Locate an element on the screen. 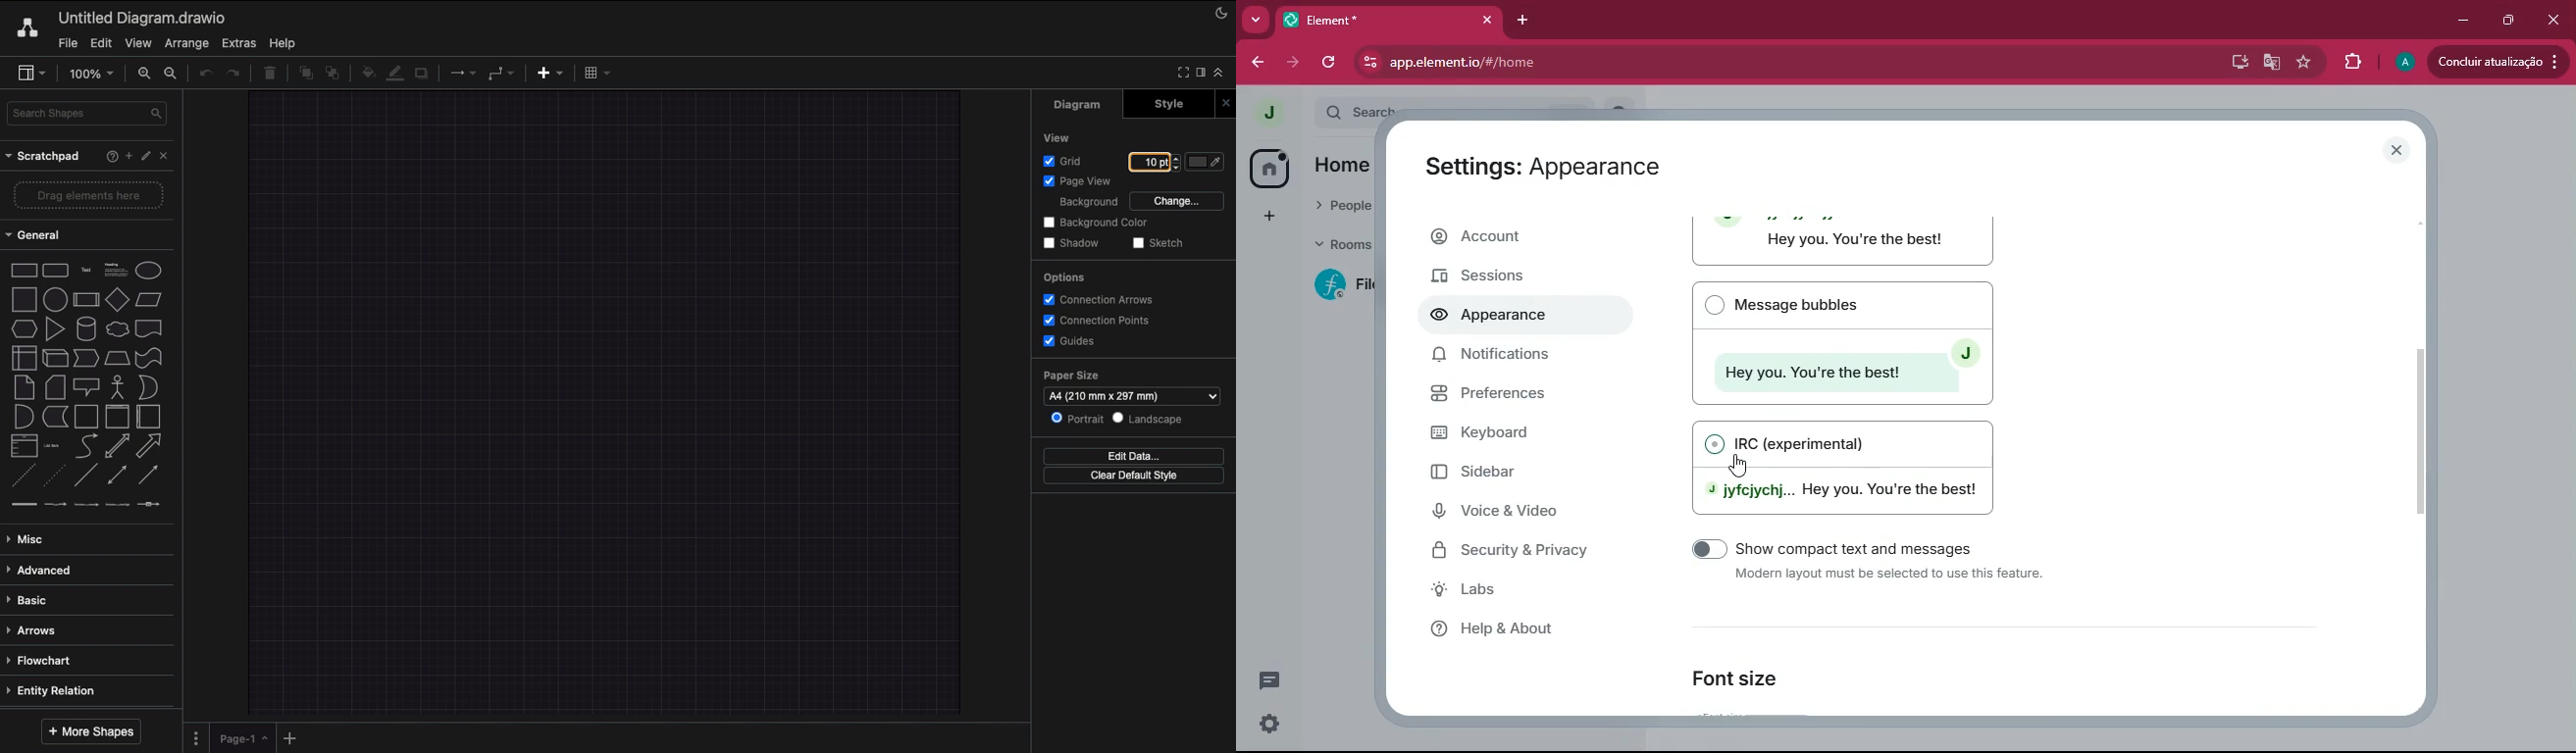  minimize is located at coordinates (2463, 21).